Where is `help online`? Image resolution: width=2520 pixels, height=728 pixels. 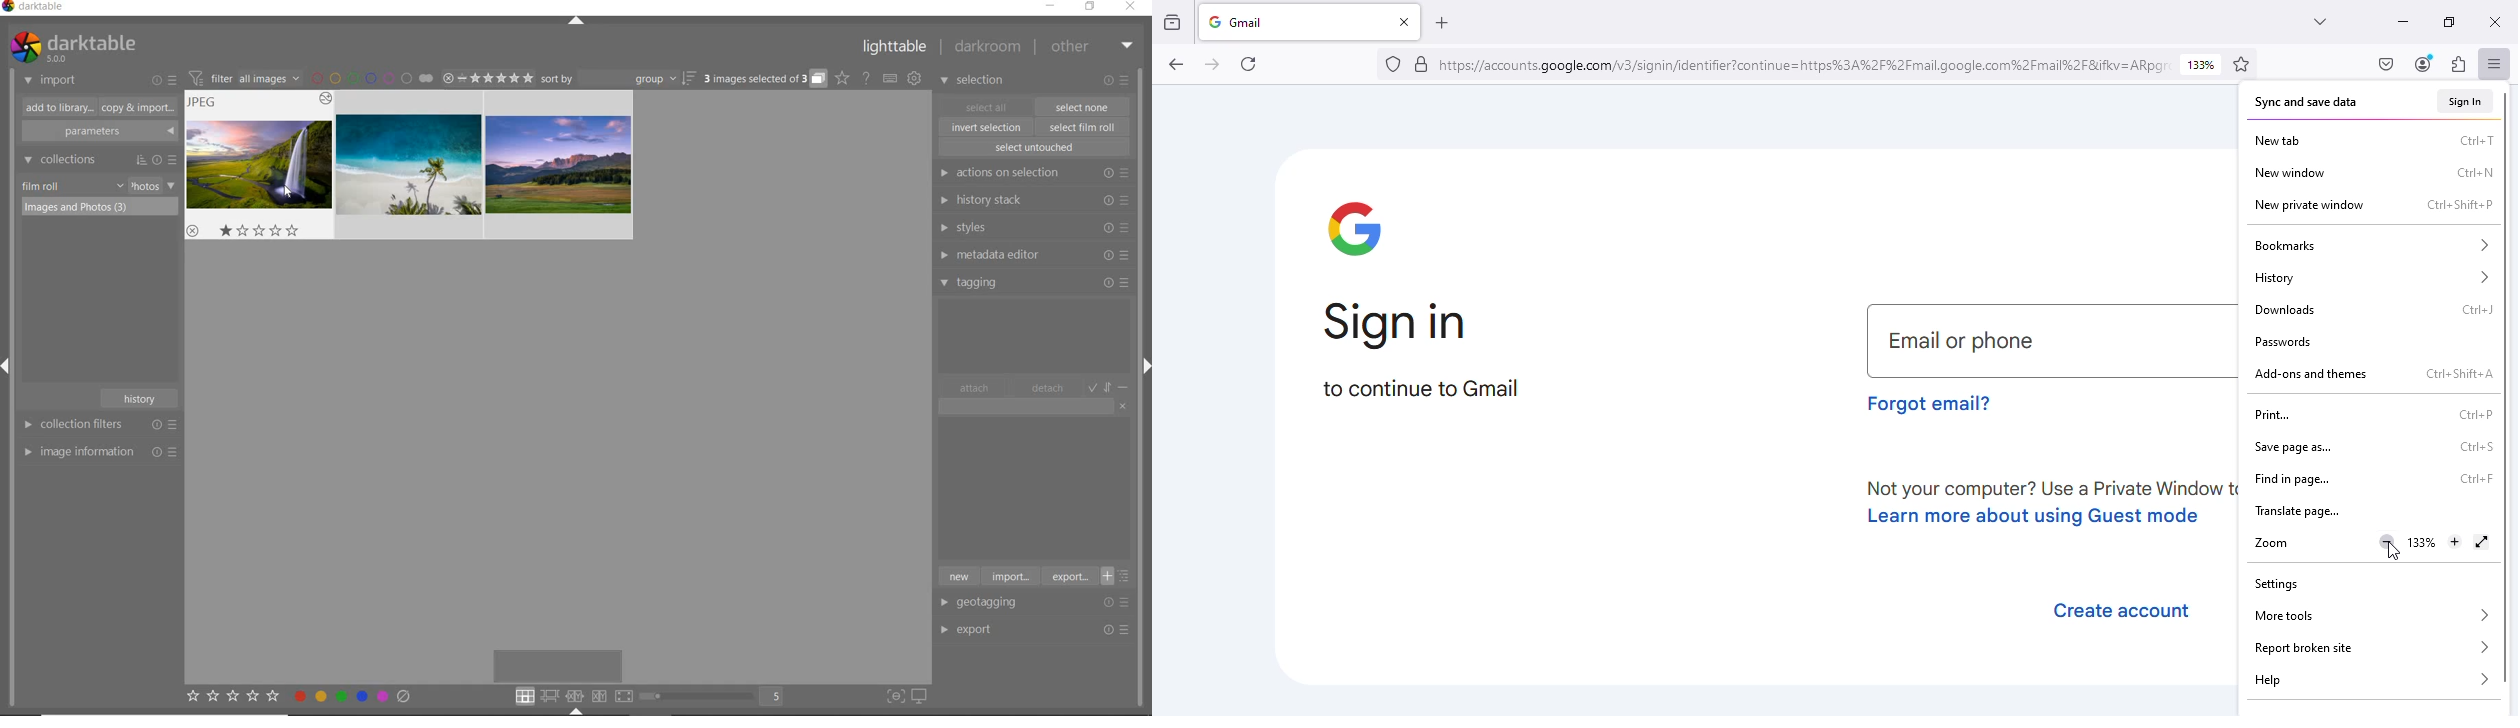
help online is located at coordinates (866, 77).